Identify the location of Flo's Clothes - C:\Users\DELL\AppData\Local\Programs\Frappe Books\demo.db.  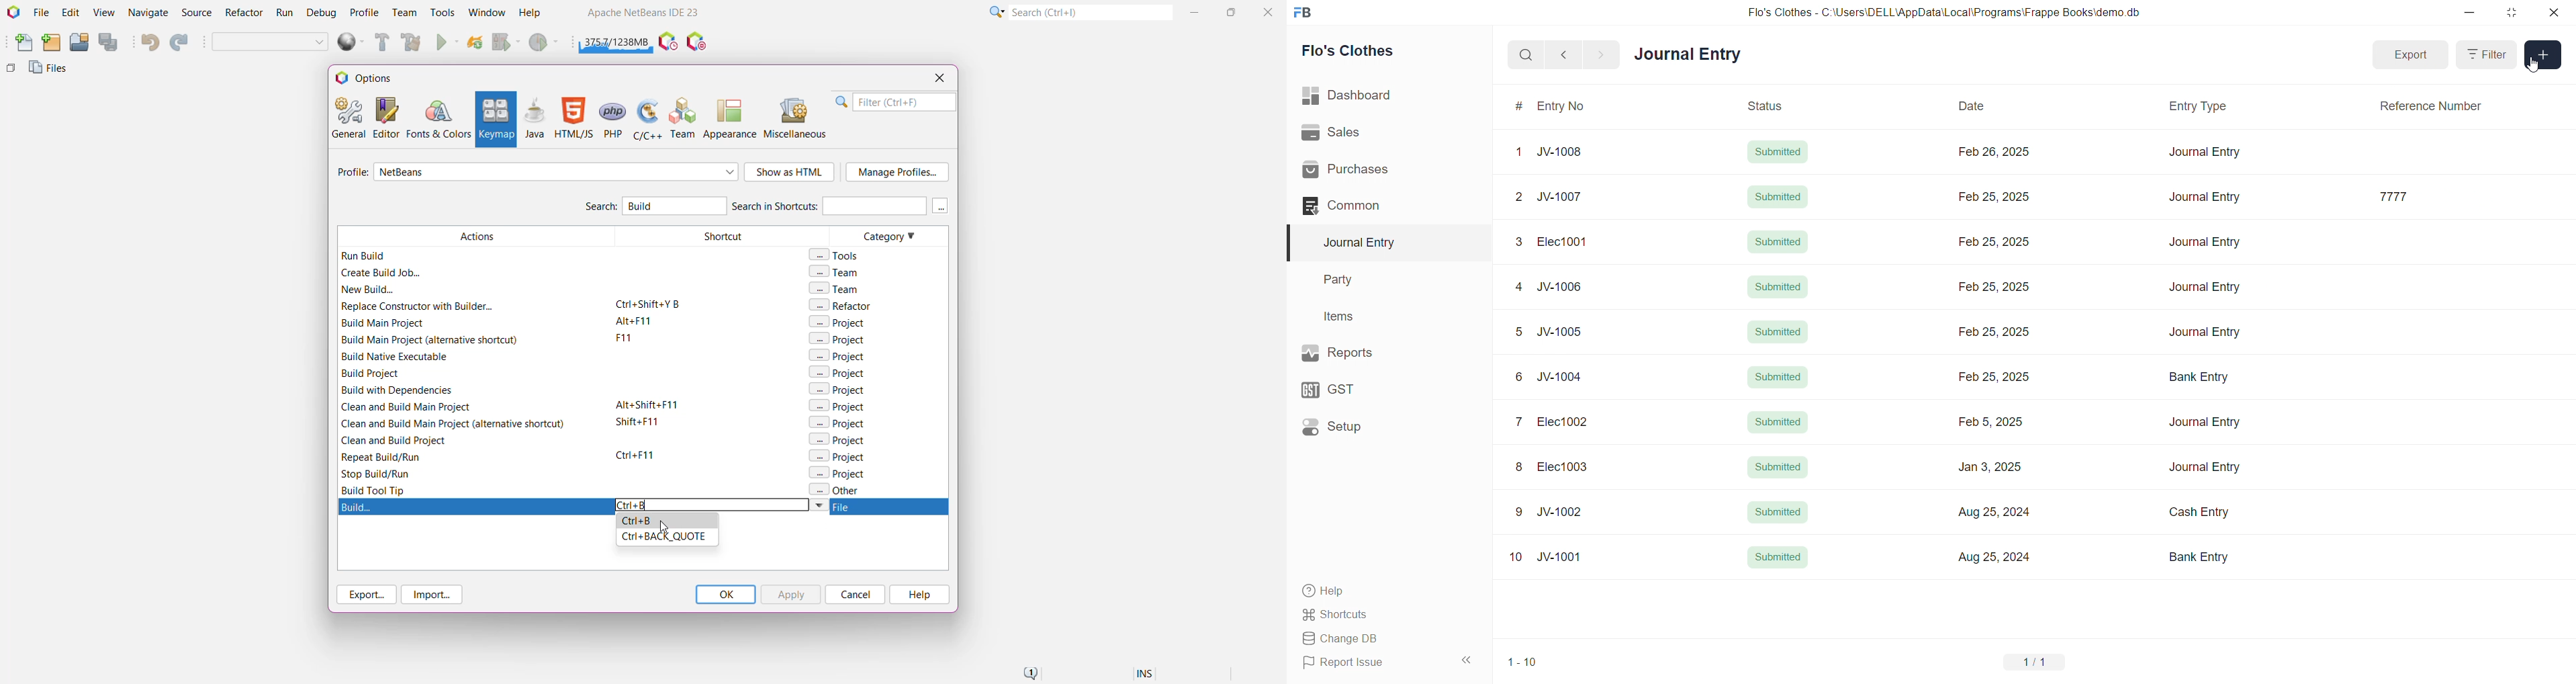
(1944, 11).